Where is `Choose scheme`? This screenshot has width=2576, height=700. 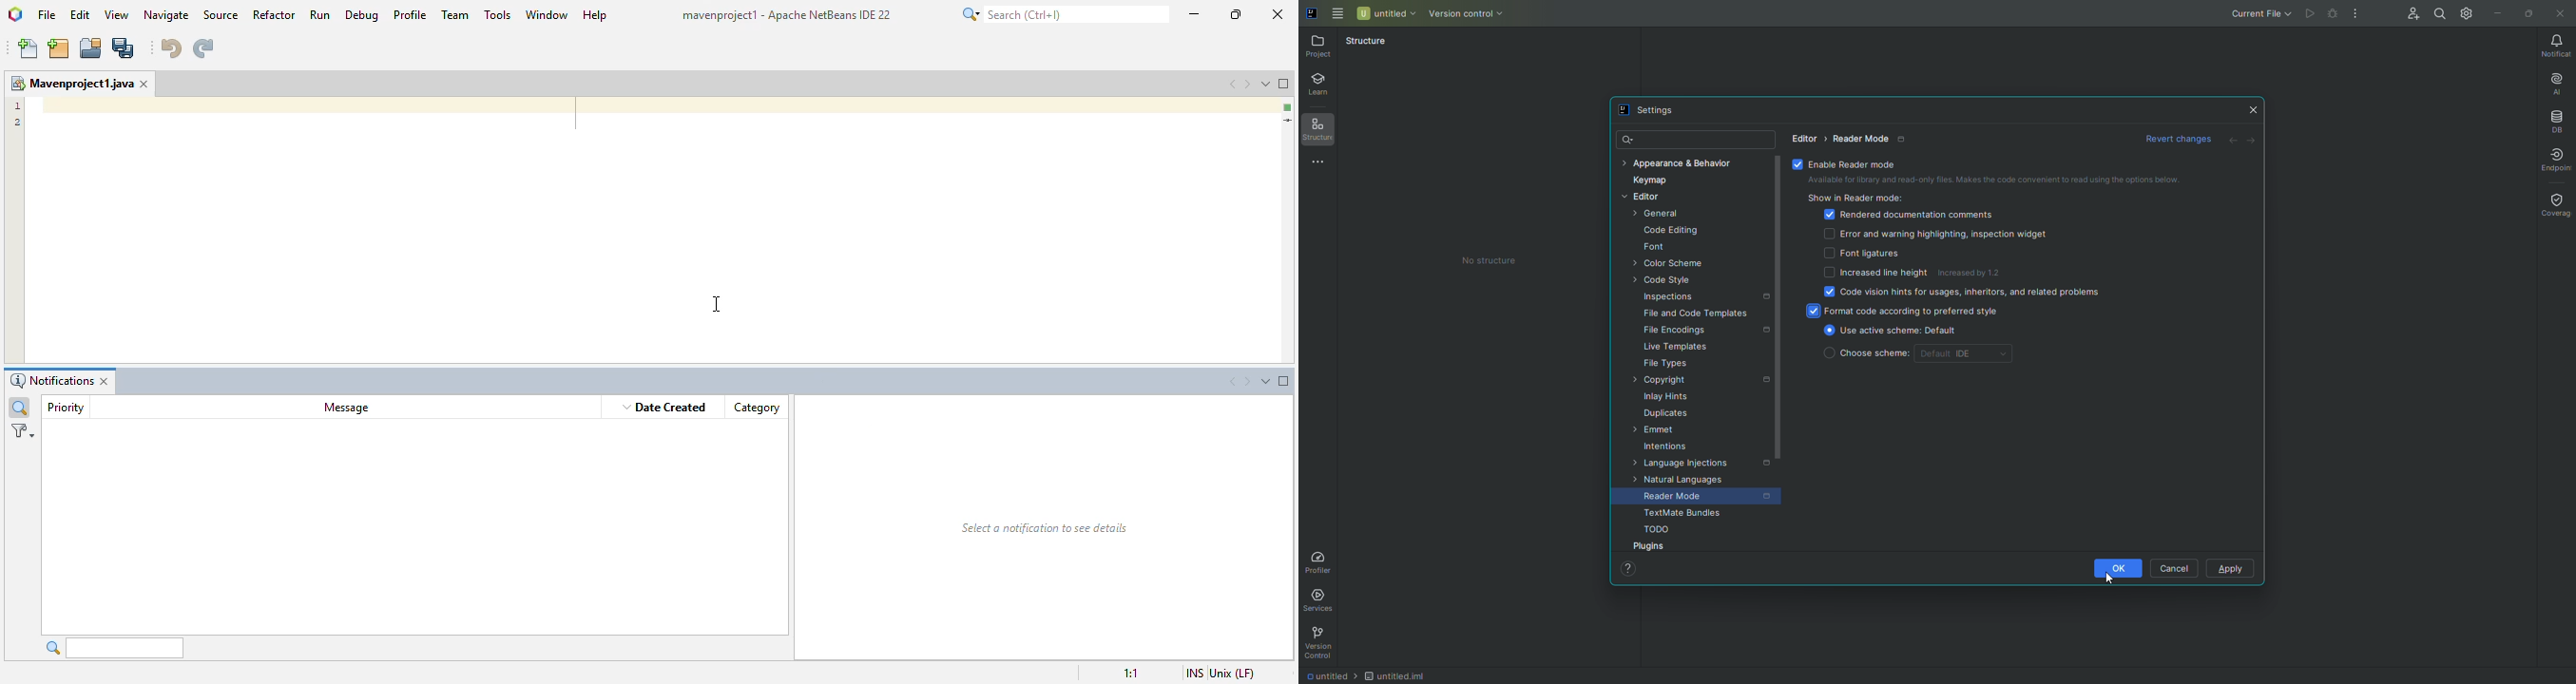
Choose scheme is located at coordinates (1865, 354).